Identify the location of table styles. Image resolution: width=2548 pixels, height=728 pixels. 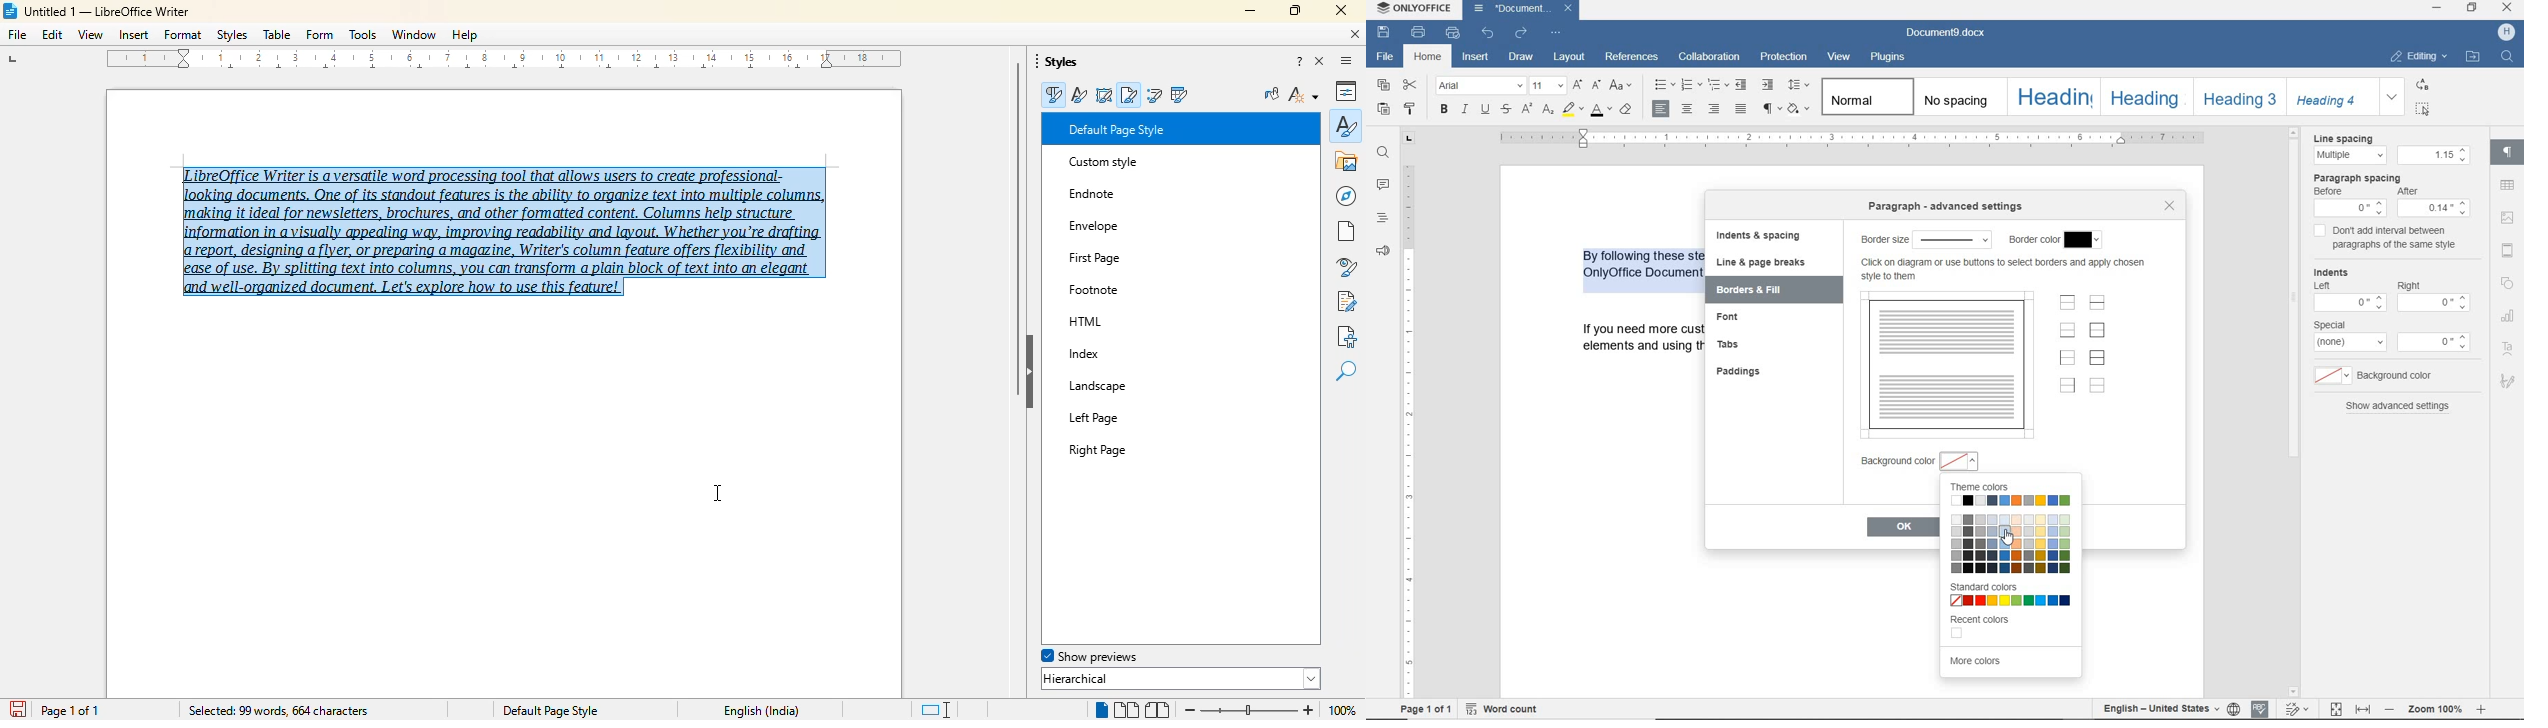
(1178, 94).